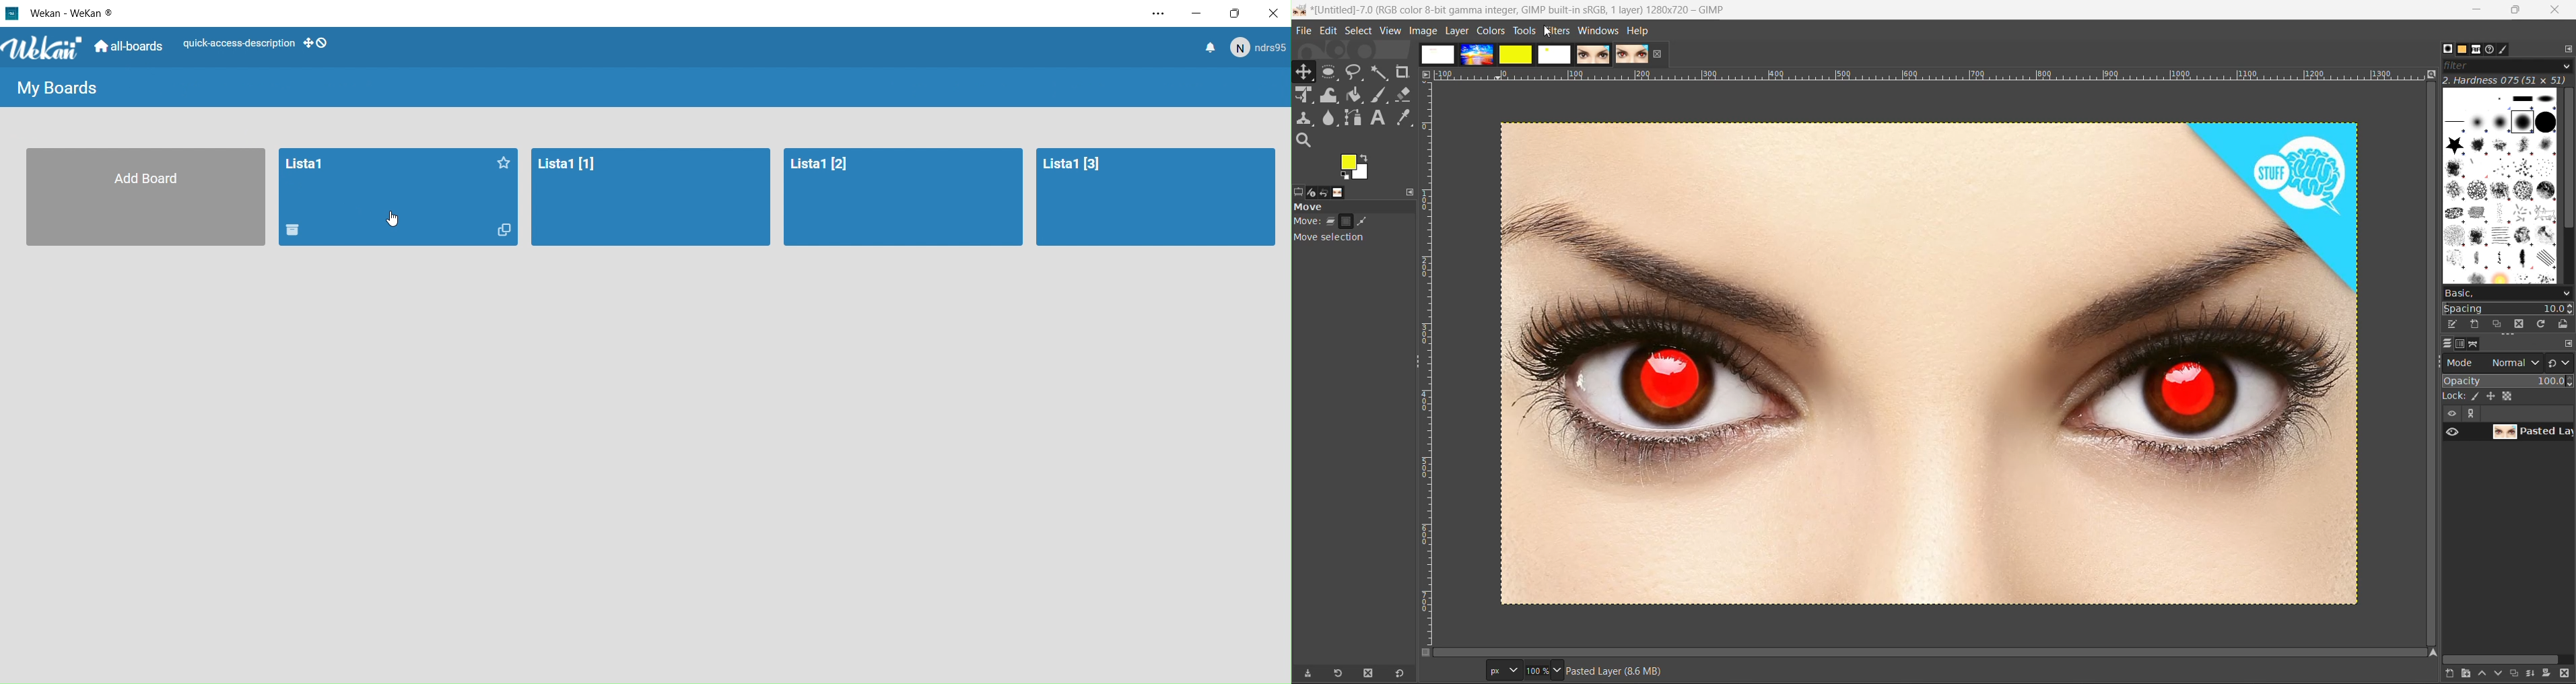  I want to click on ruler, so click(1430, 363).